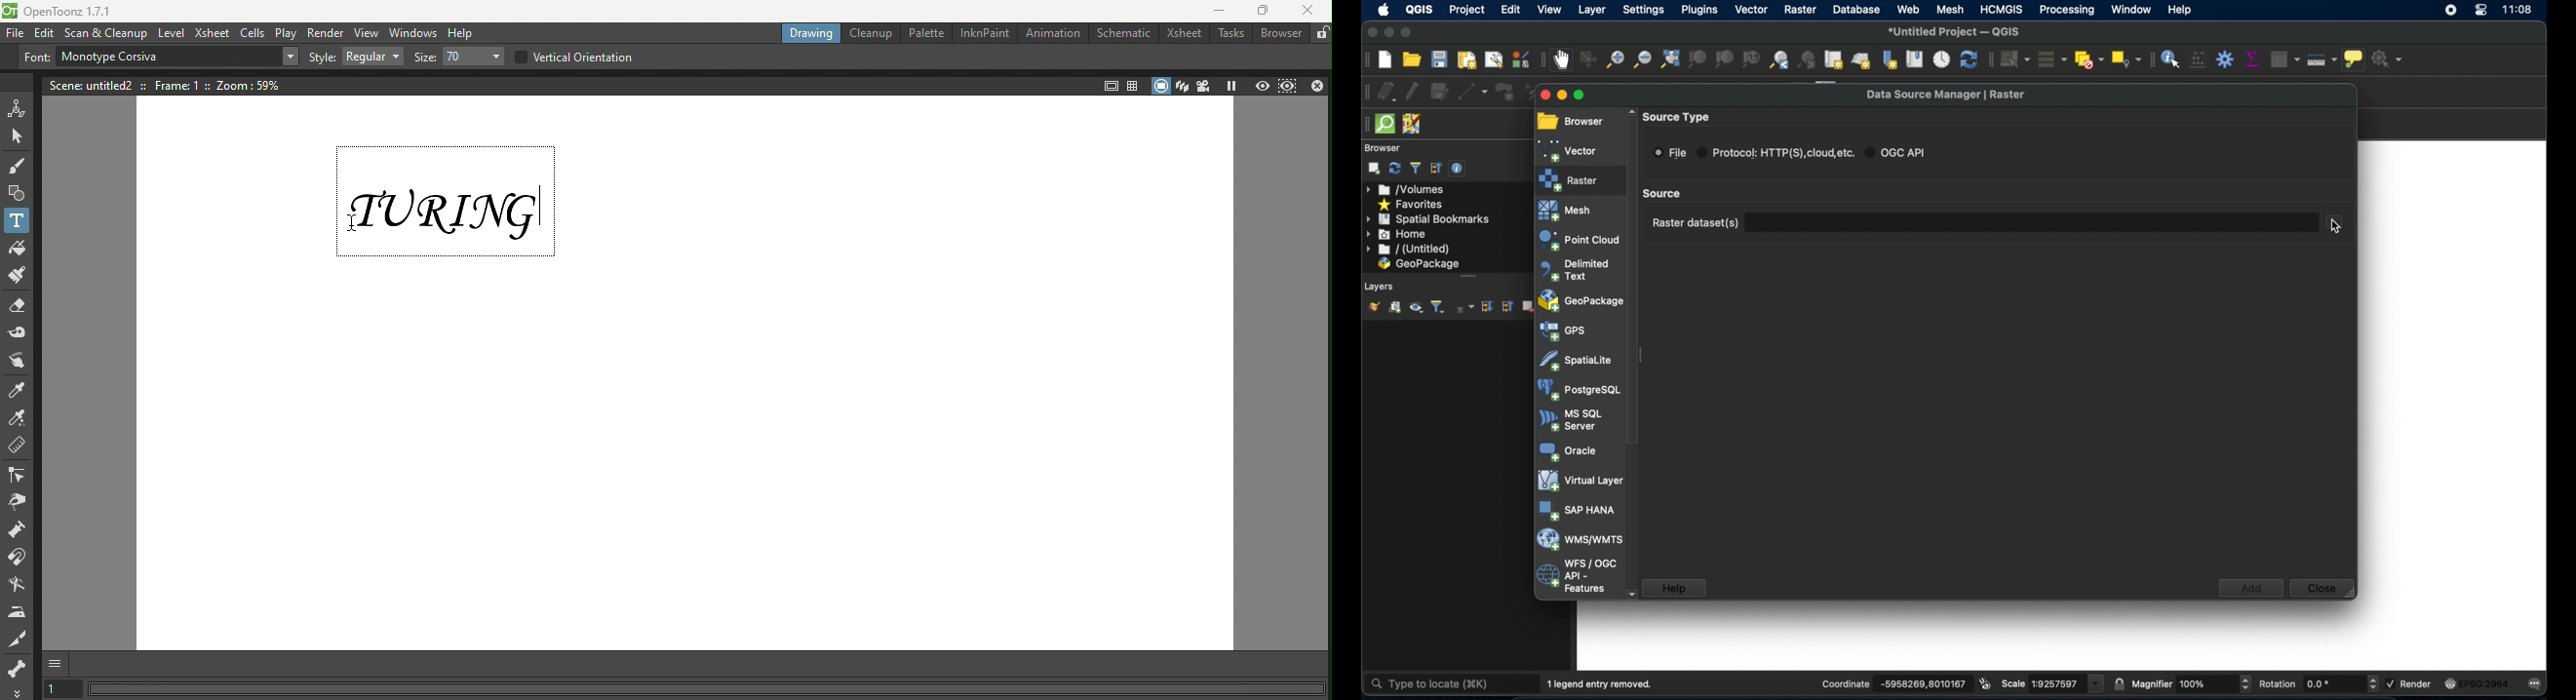 The image size is (2576, 700). Describe the element at coordinates (1808, 59) in the screenshot. I see `zoom next` at that location.